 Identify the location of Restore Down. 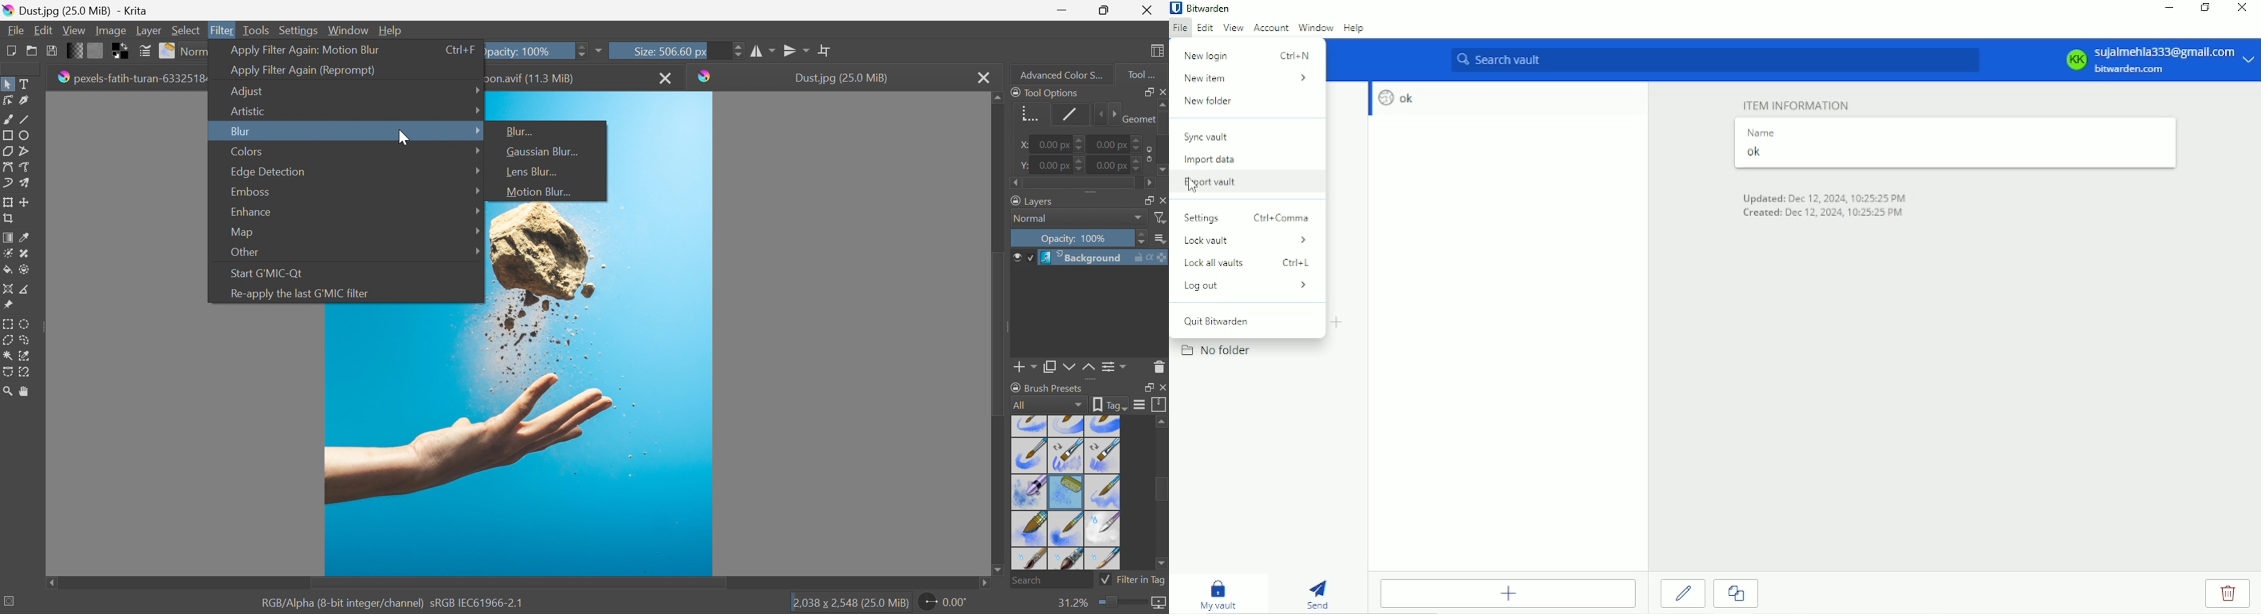
(1104, 10).